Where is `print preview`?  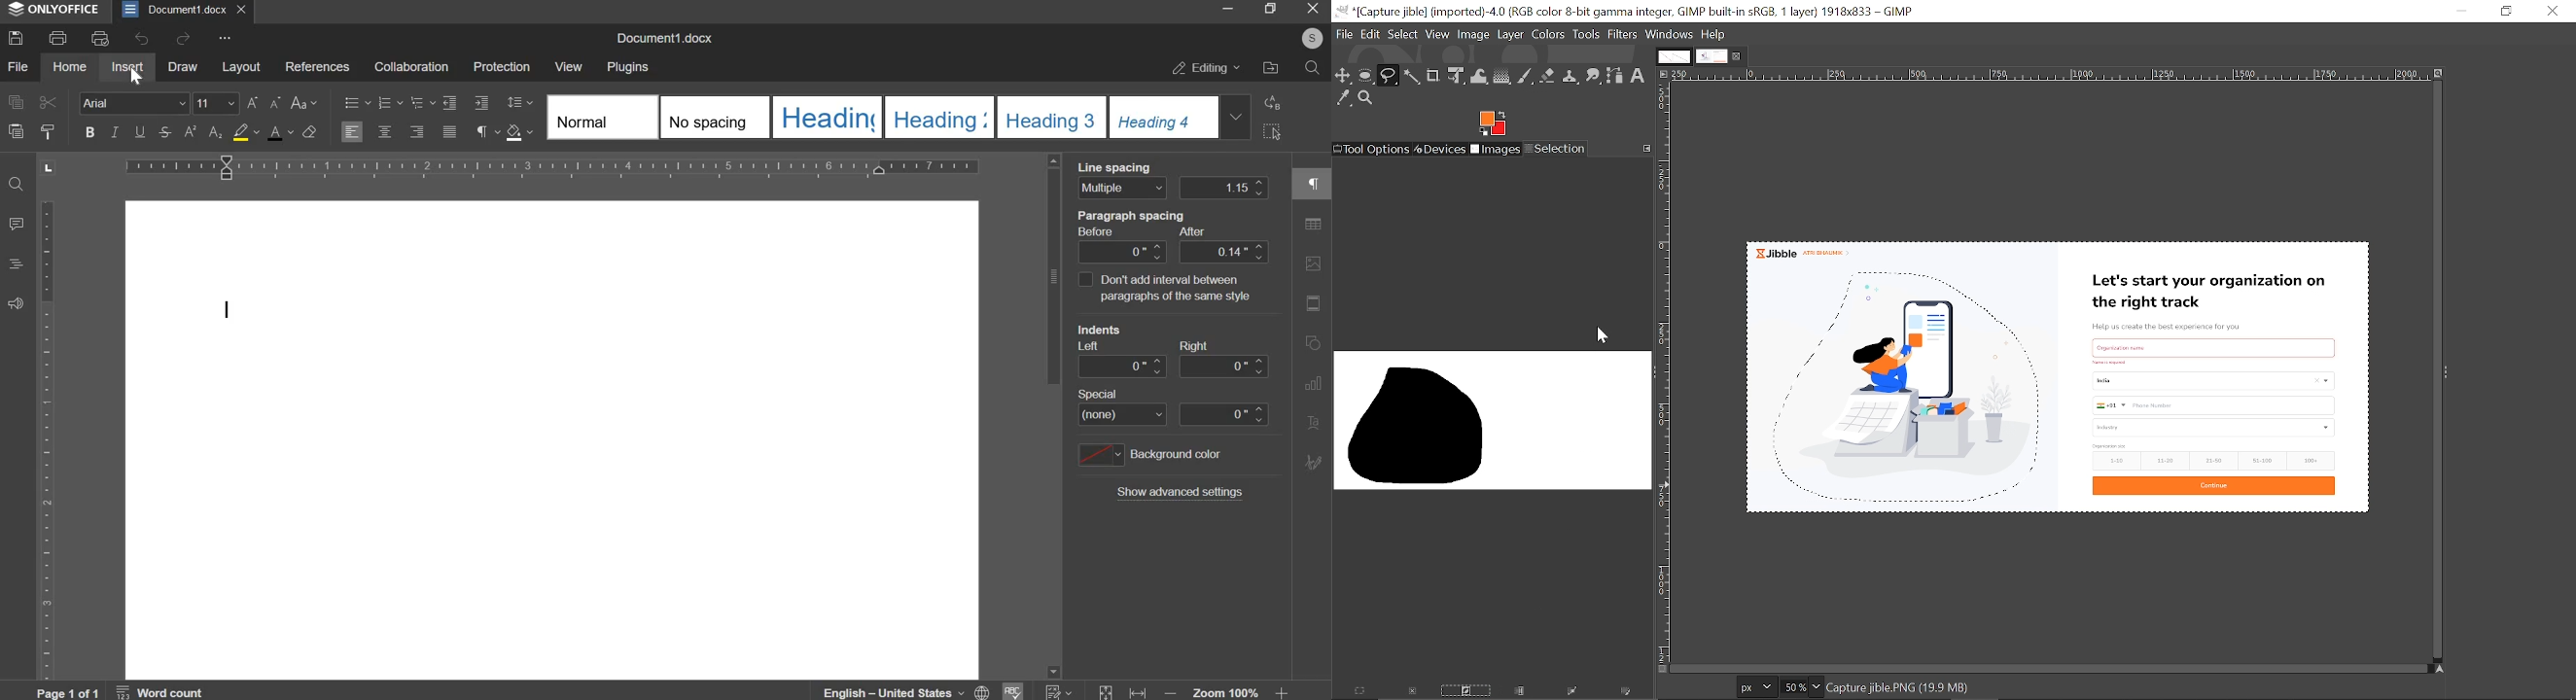
print preview is located at coordinates (102, 38).